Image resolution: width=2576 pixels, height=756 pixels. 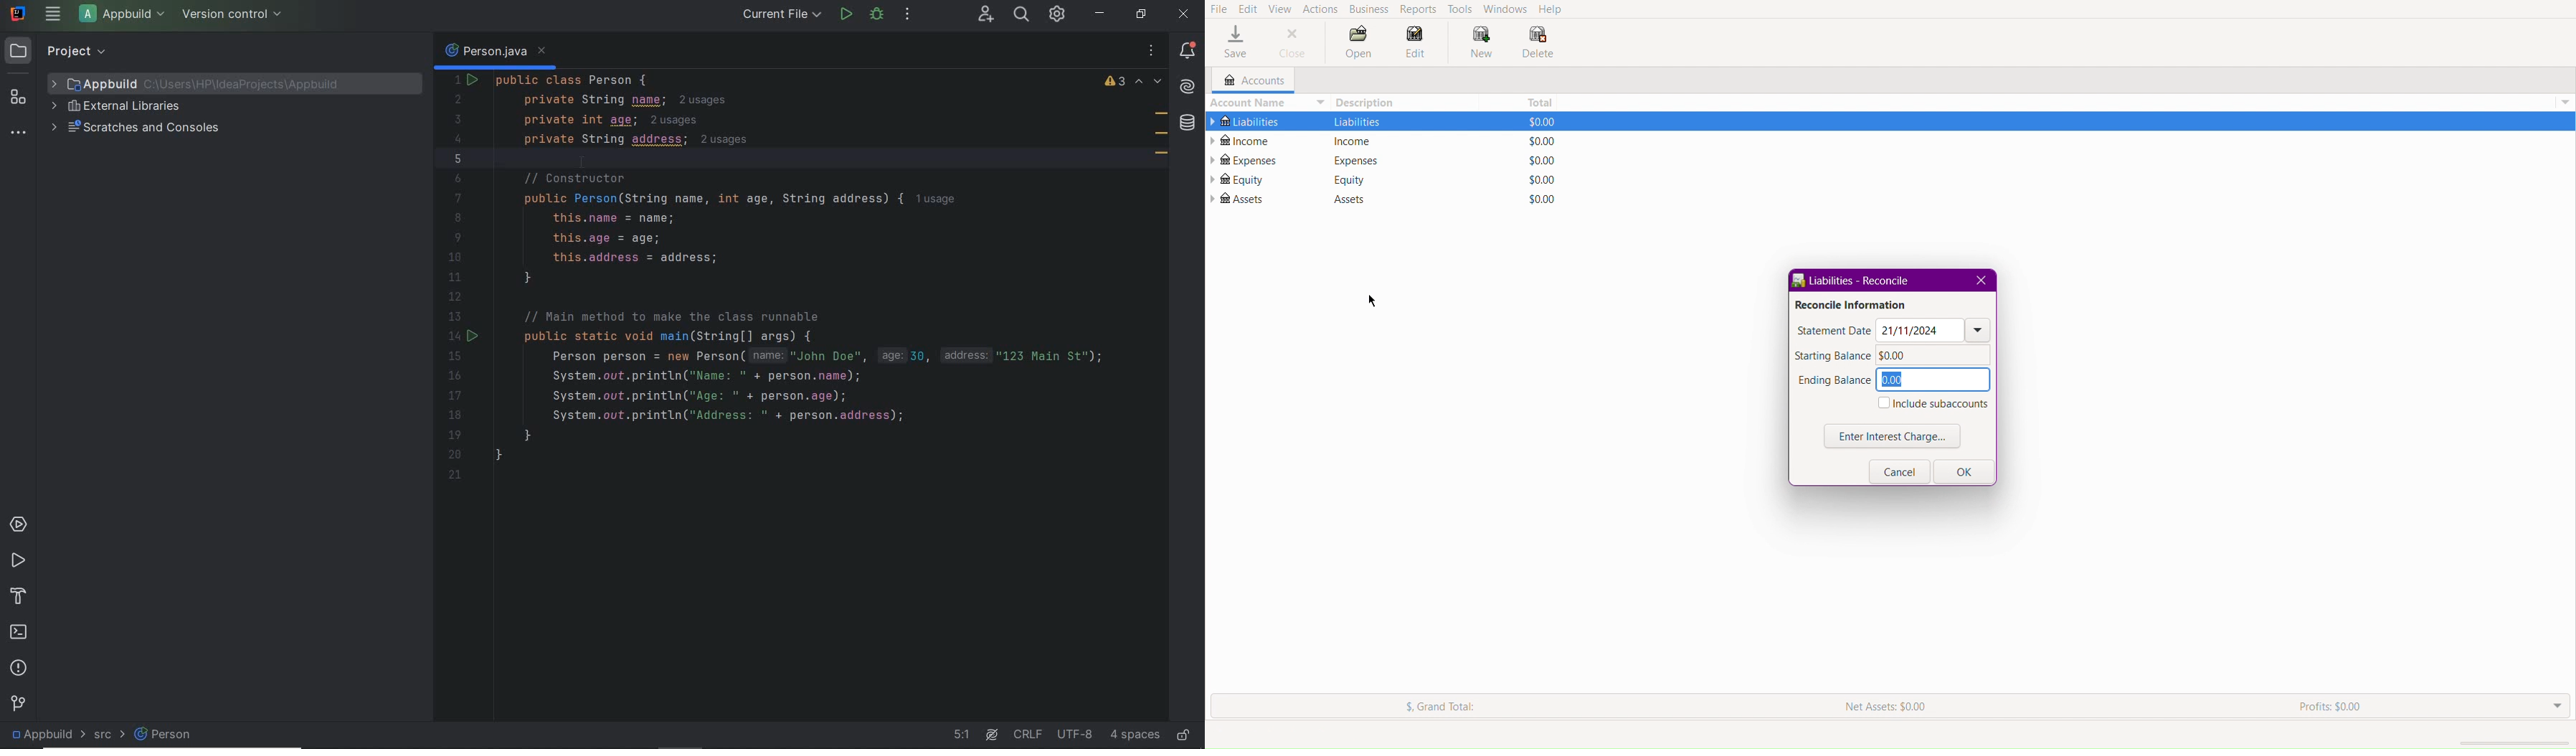 What do you see at coordinates (1934, 403) in the screenshot?
I see `Include subaccounts` at bounding box center [1934, 403].